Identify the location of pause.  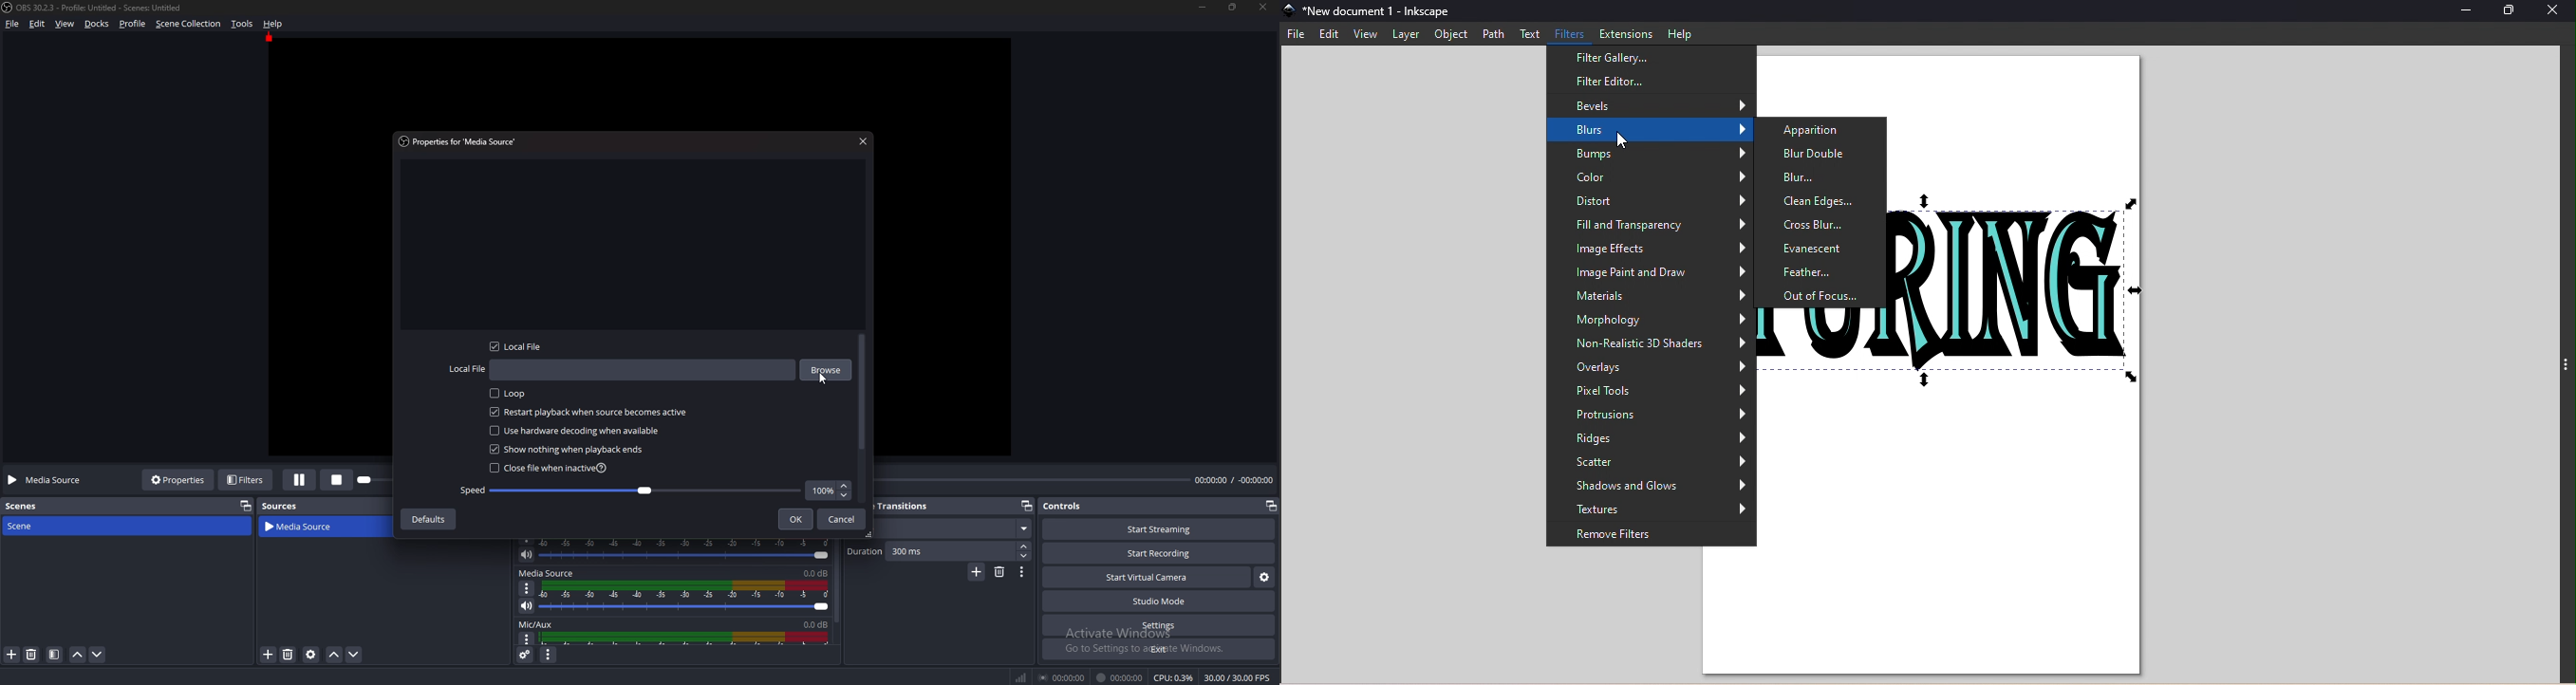
(300, 480).